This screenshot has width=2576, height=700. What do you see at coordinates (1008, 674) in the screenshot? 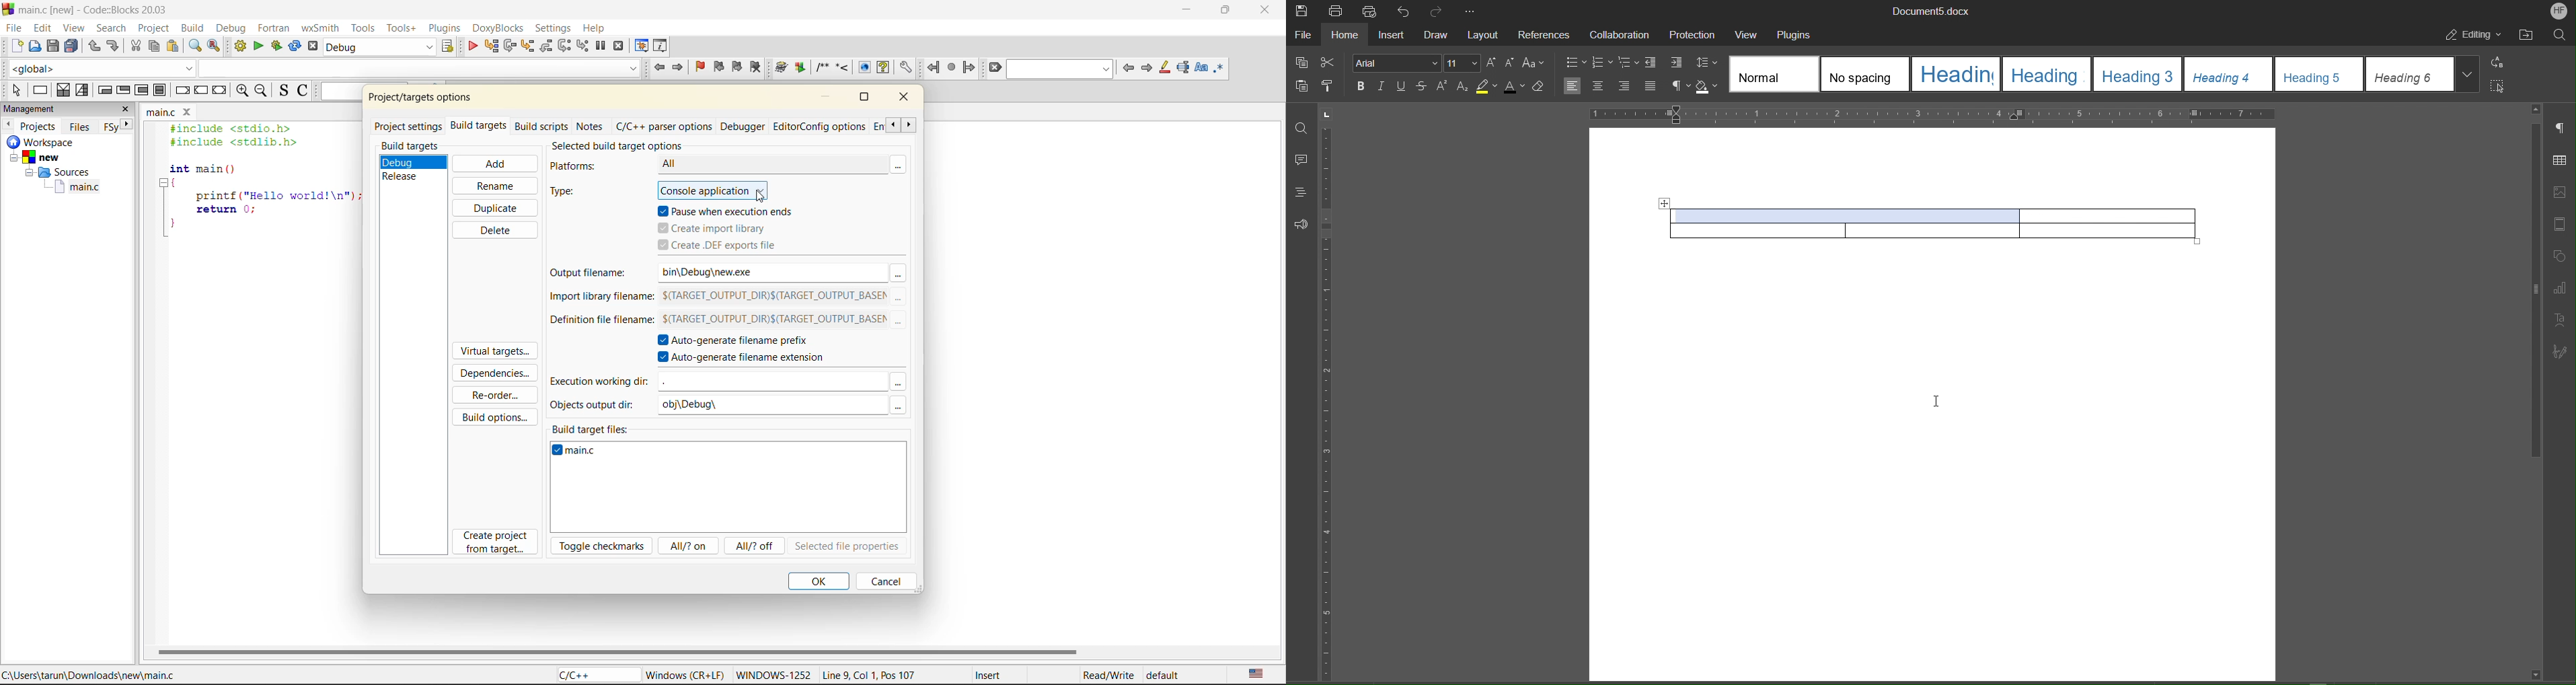
I see `Insert` at bounding box center [1008, 674].